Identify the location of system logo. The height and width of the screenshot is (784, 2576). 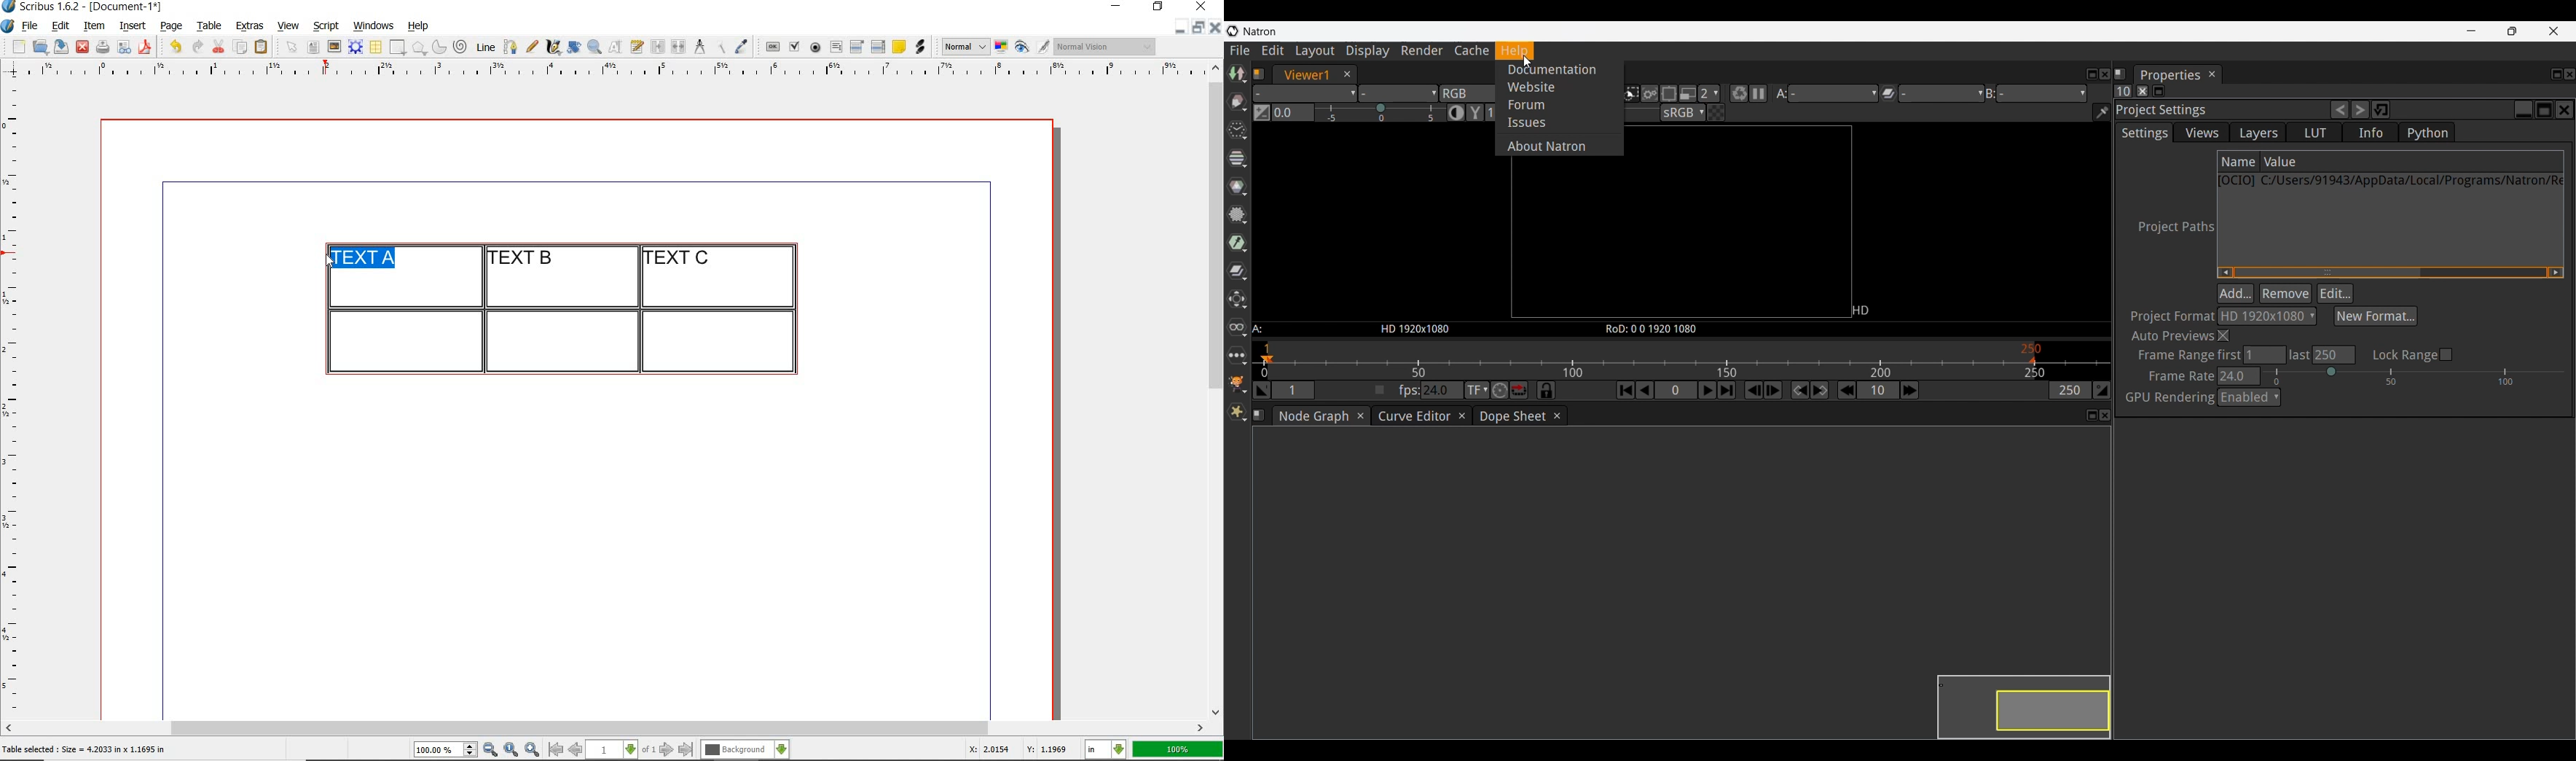
(9, 26).